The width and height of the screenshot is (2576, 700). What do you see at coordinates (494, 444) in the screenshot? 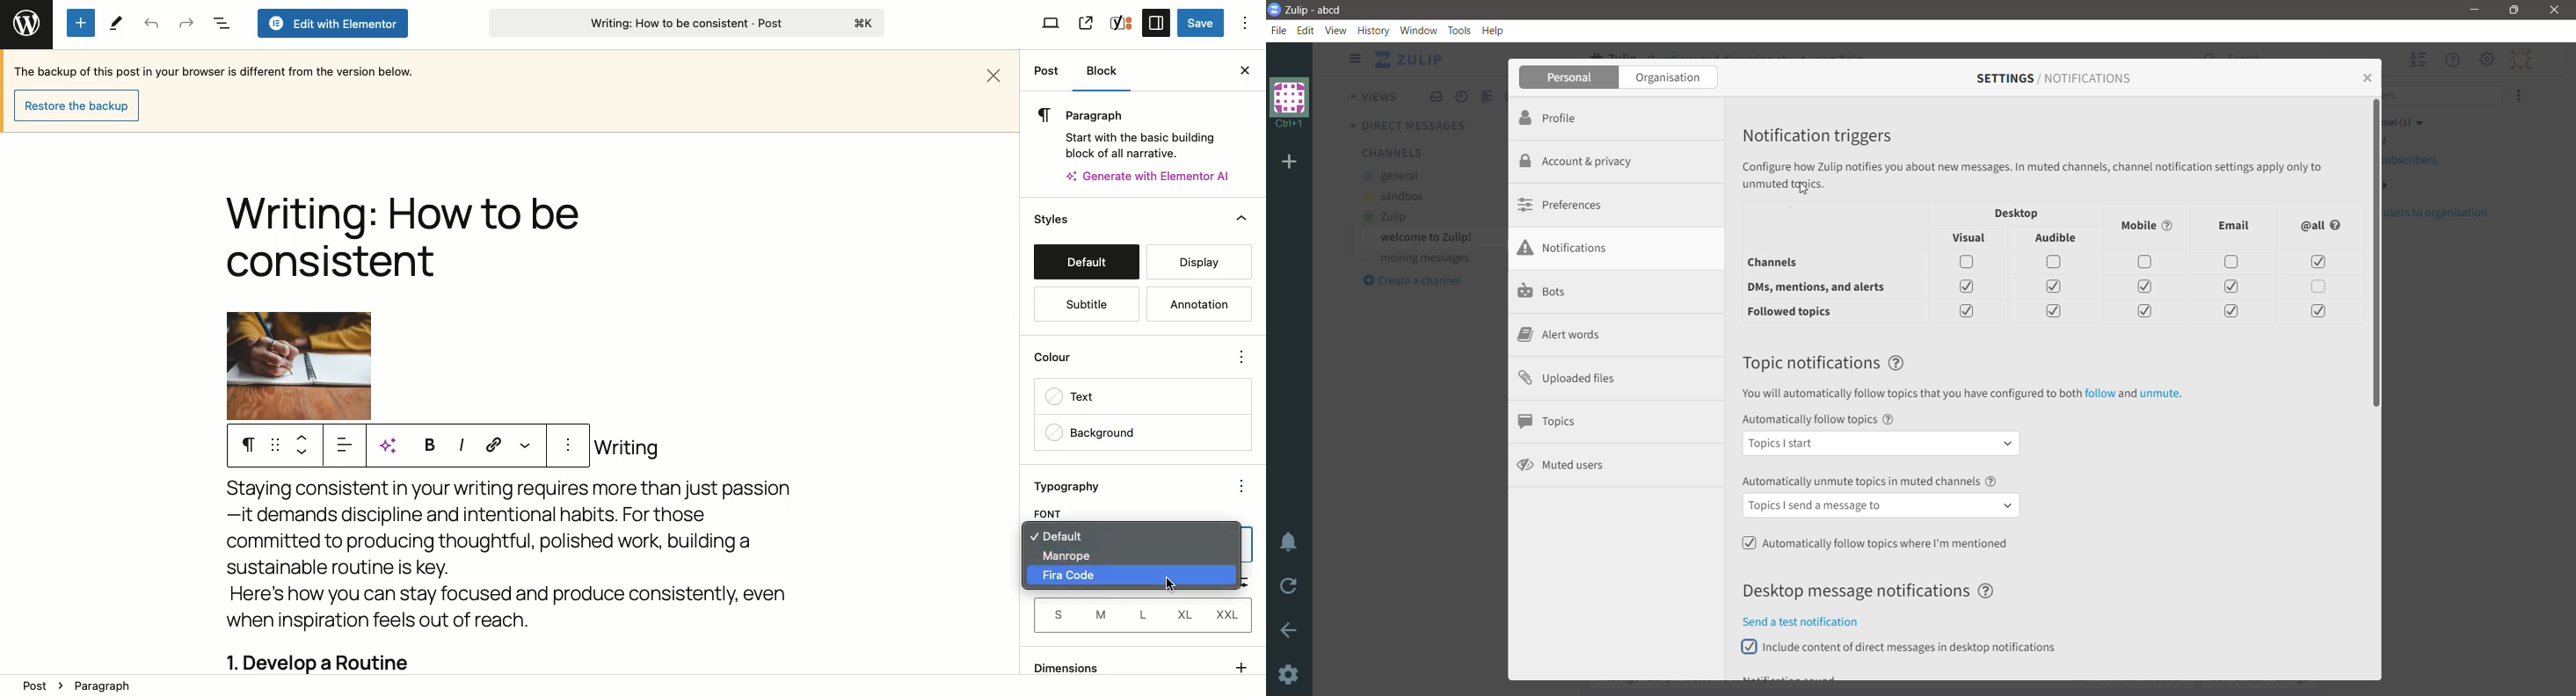
I see `Link` at bounding box center [494, 444].